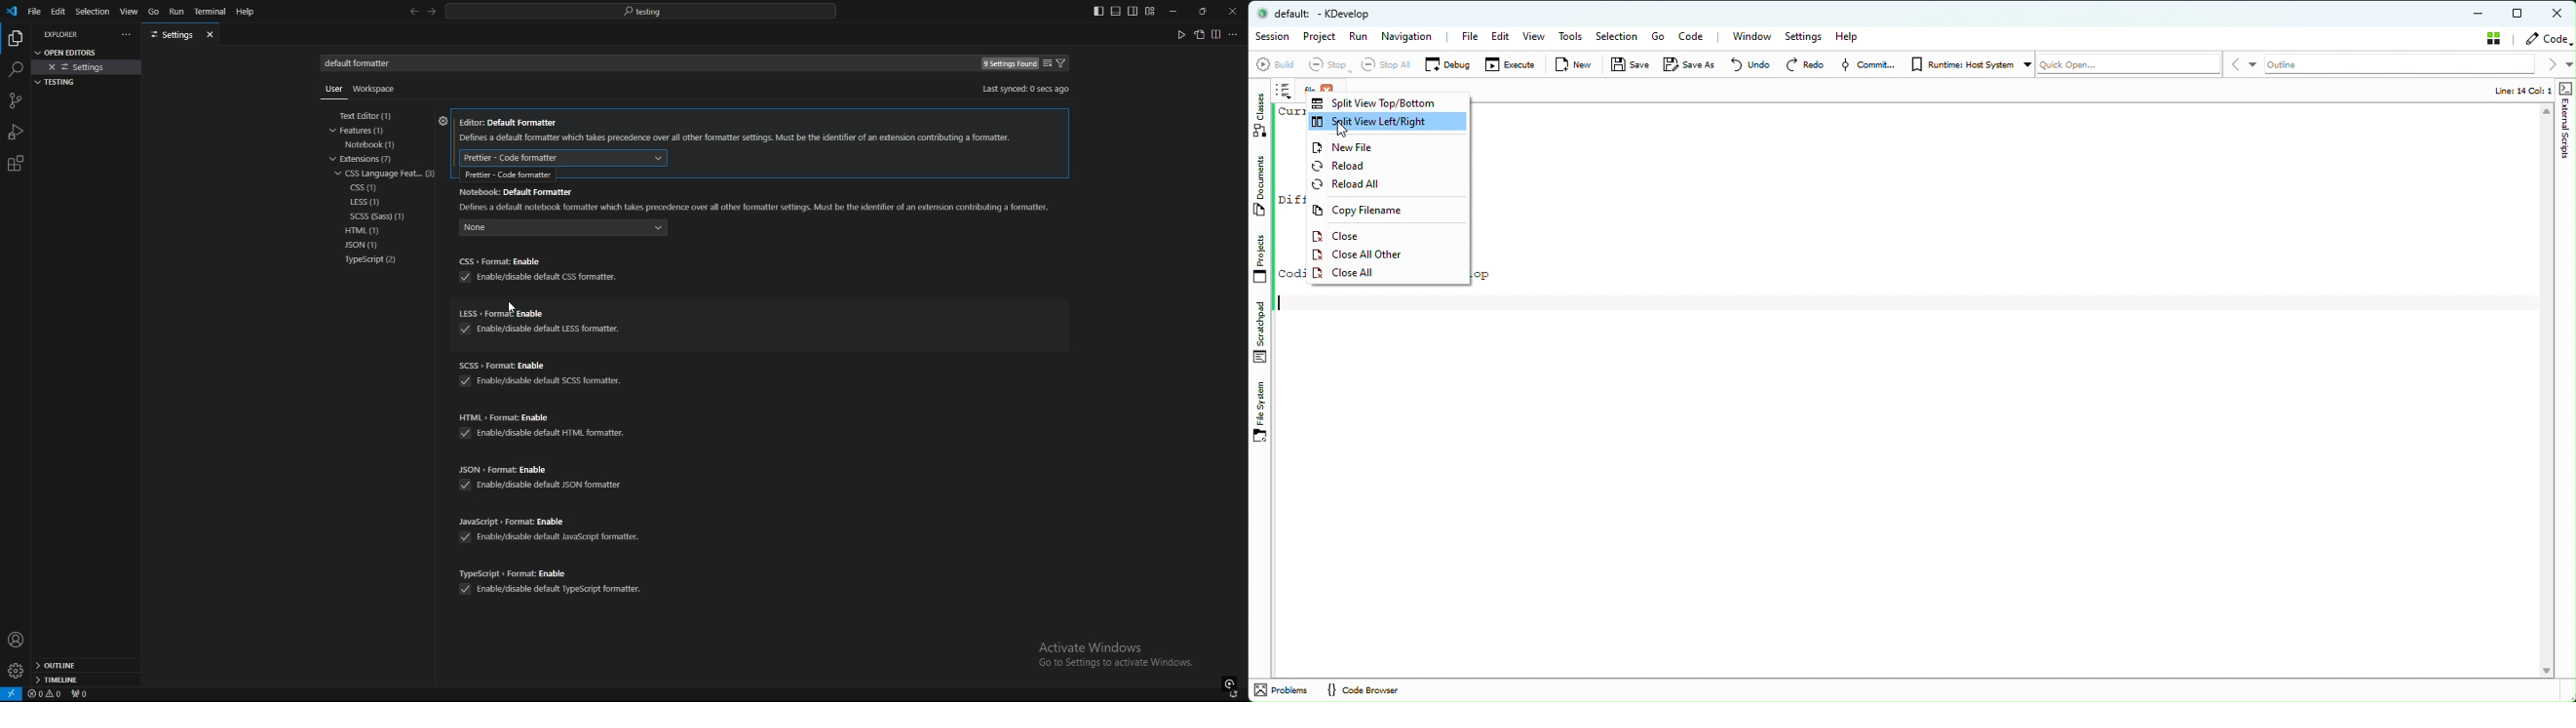 This screenshot has width=2576, height=728. Describe the element at coordinates (172, 35) in the screenshot. I see `settings` at that location.